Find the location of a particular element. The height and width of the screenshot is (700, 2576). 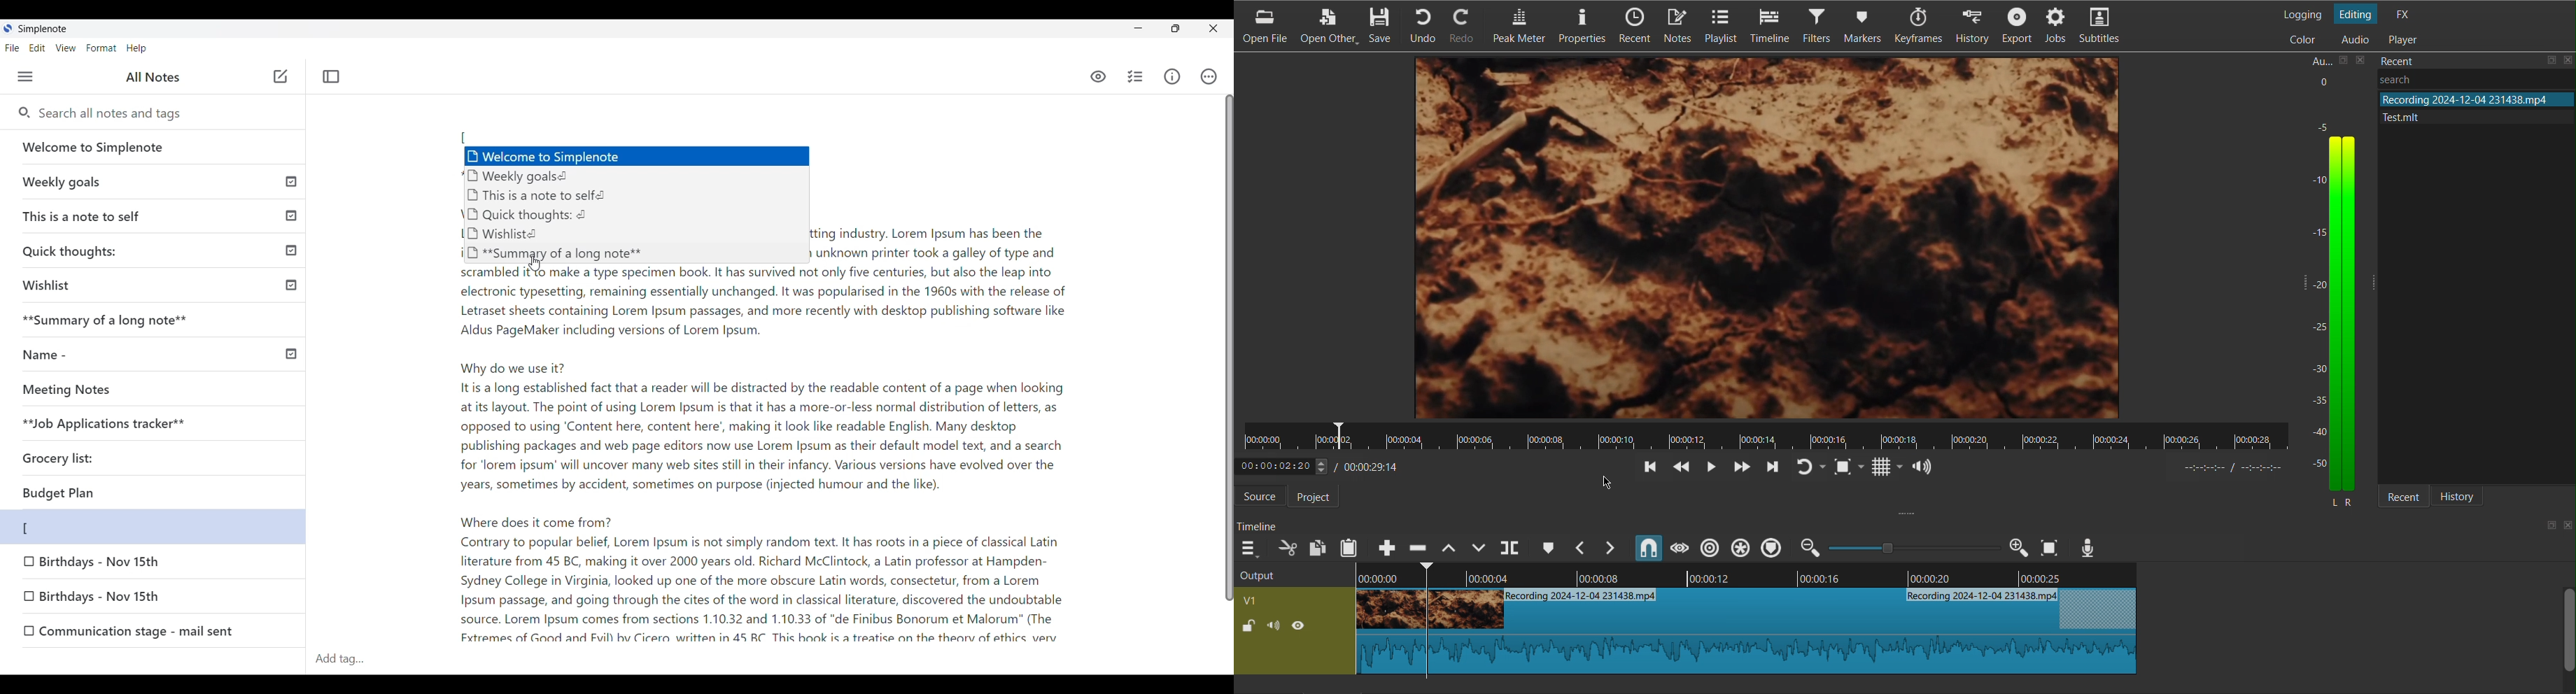

Timestamp is located at coordinates (1367, 467).